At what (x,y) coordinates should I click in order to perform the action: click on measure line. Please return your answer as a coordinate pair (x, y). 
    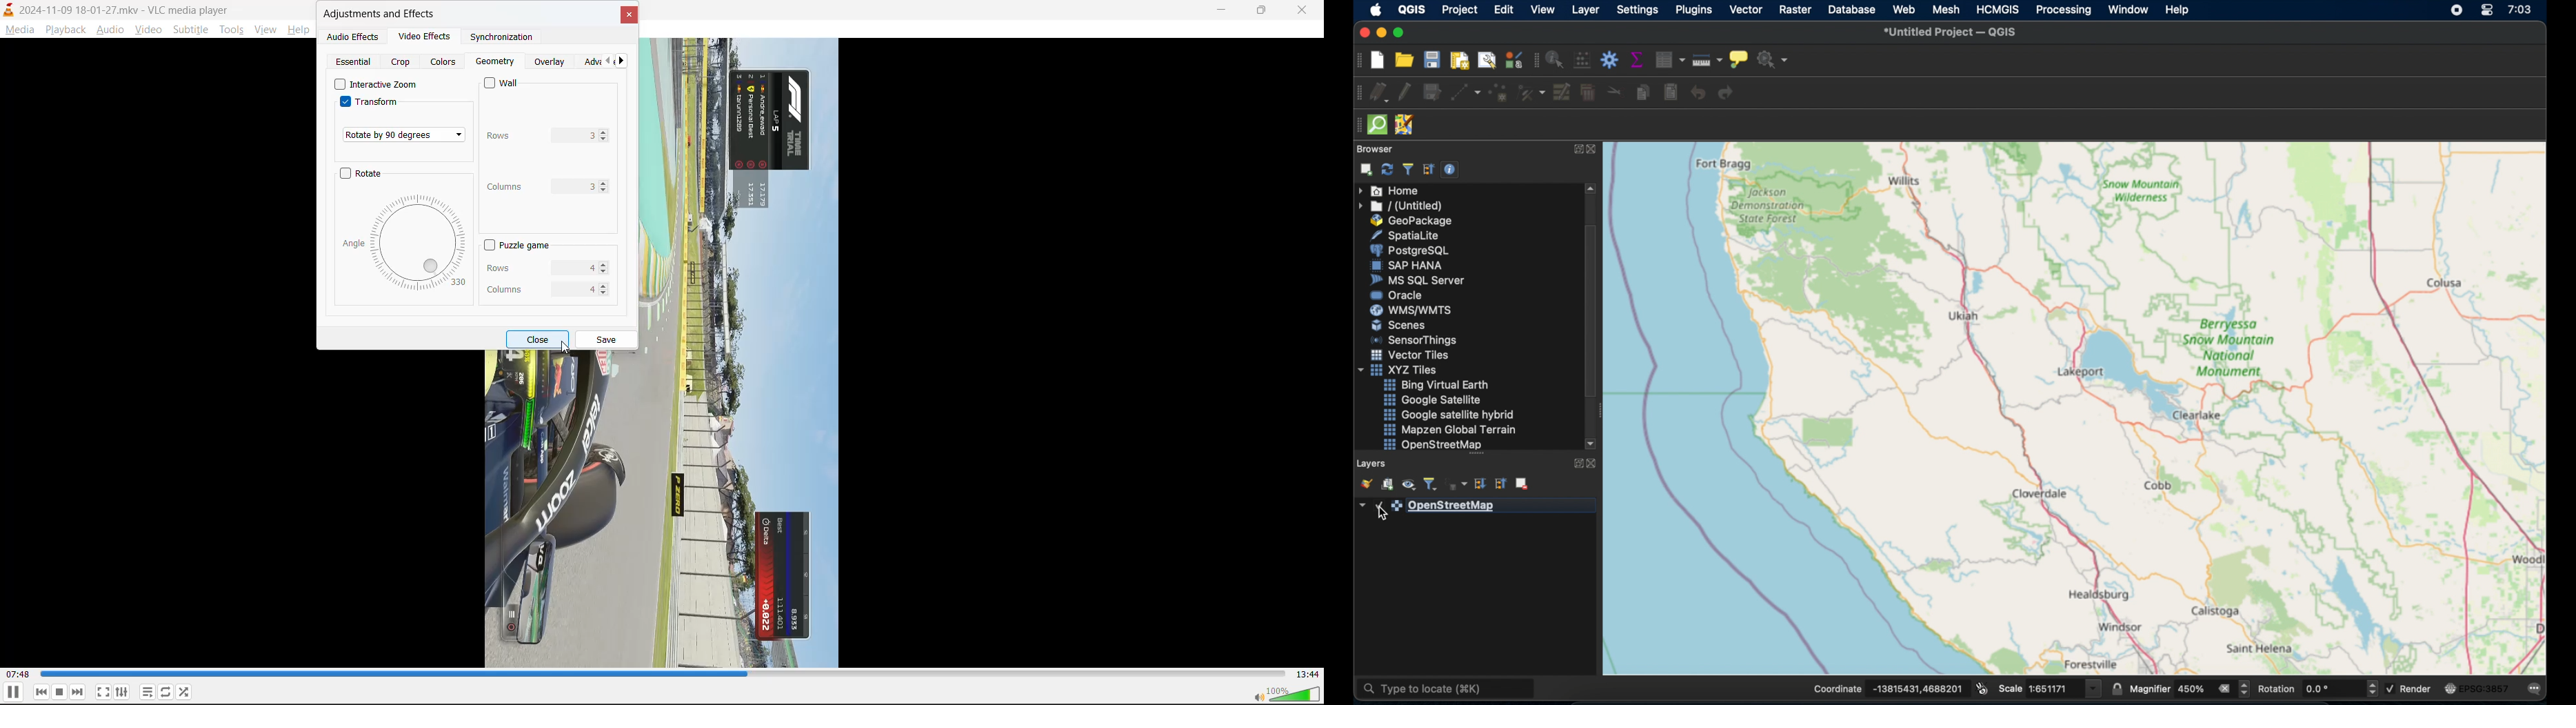
    Looking at the image, I should click on (1708, 59).